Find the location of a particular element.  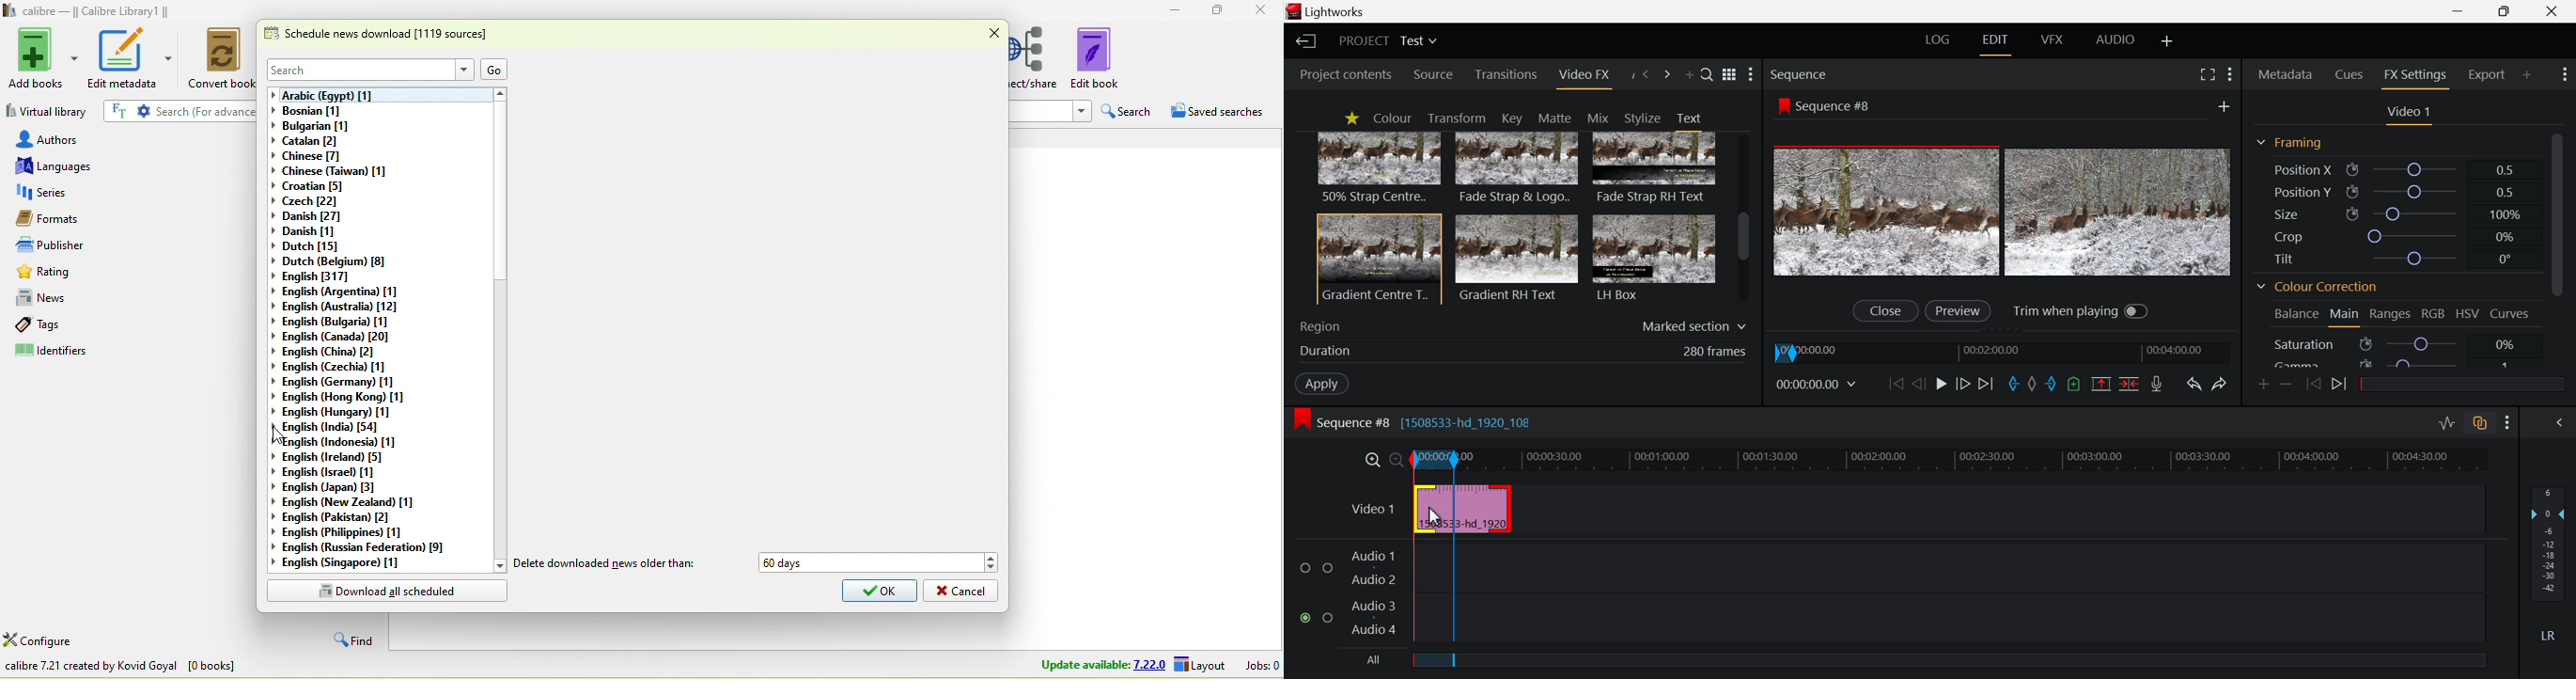

cursor is located at coordinates (1434, 518).